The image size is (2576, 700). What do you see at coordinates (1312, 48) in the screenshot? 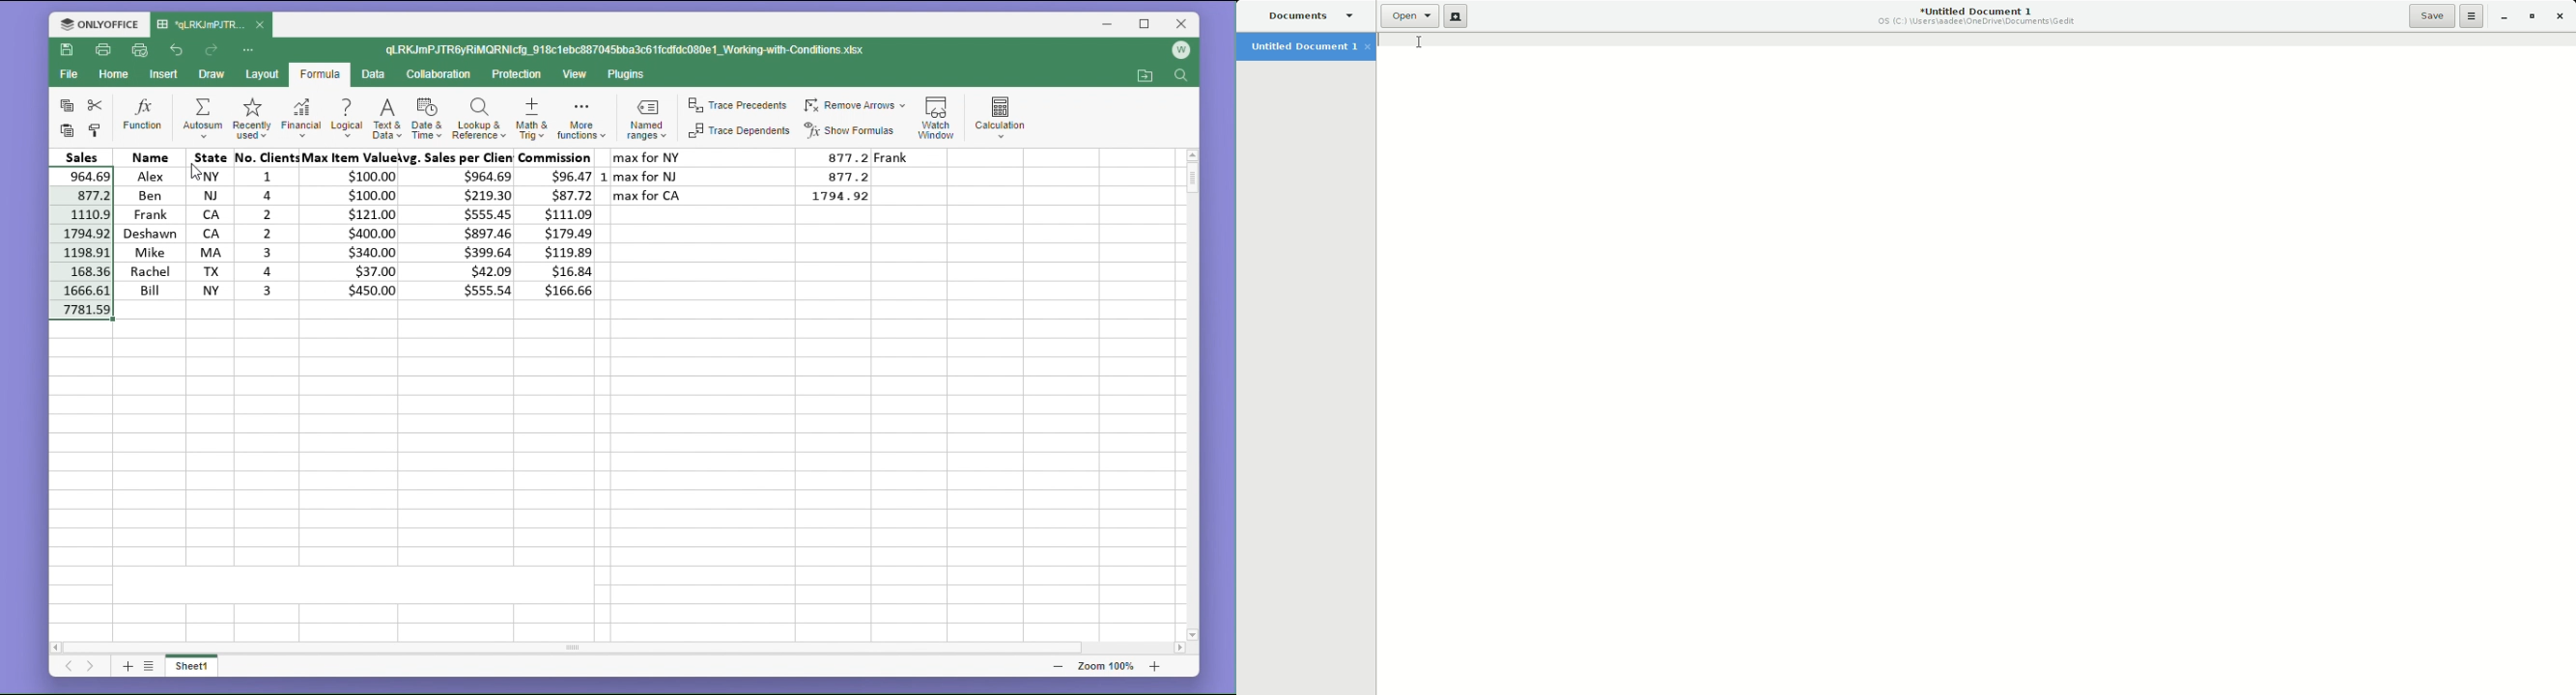
I see `Untitled Document 1` at bounding box center [1312, 48].